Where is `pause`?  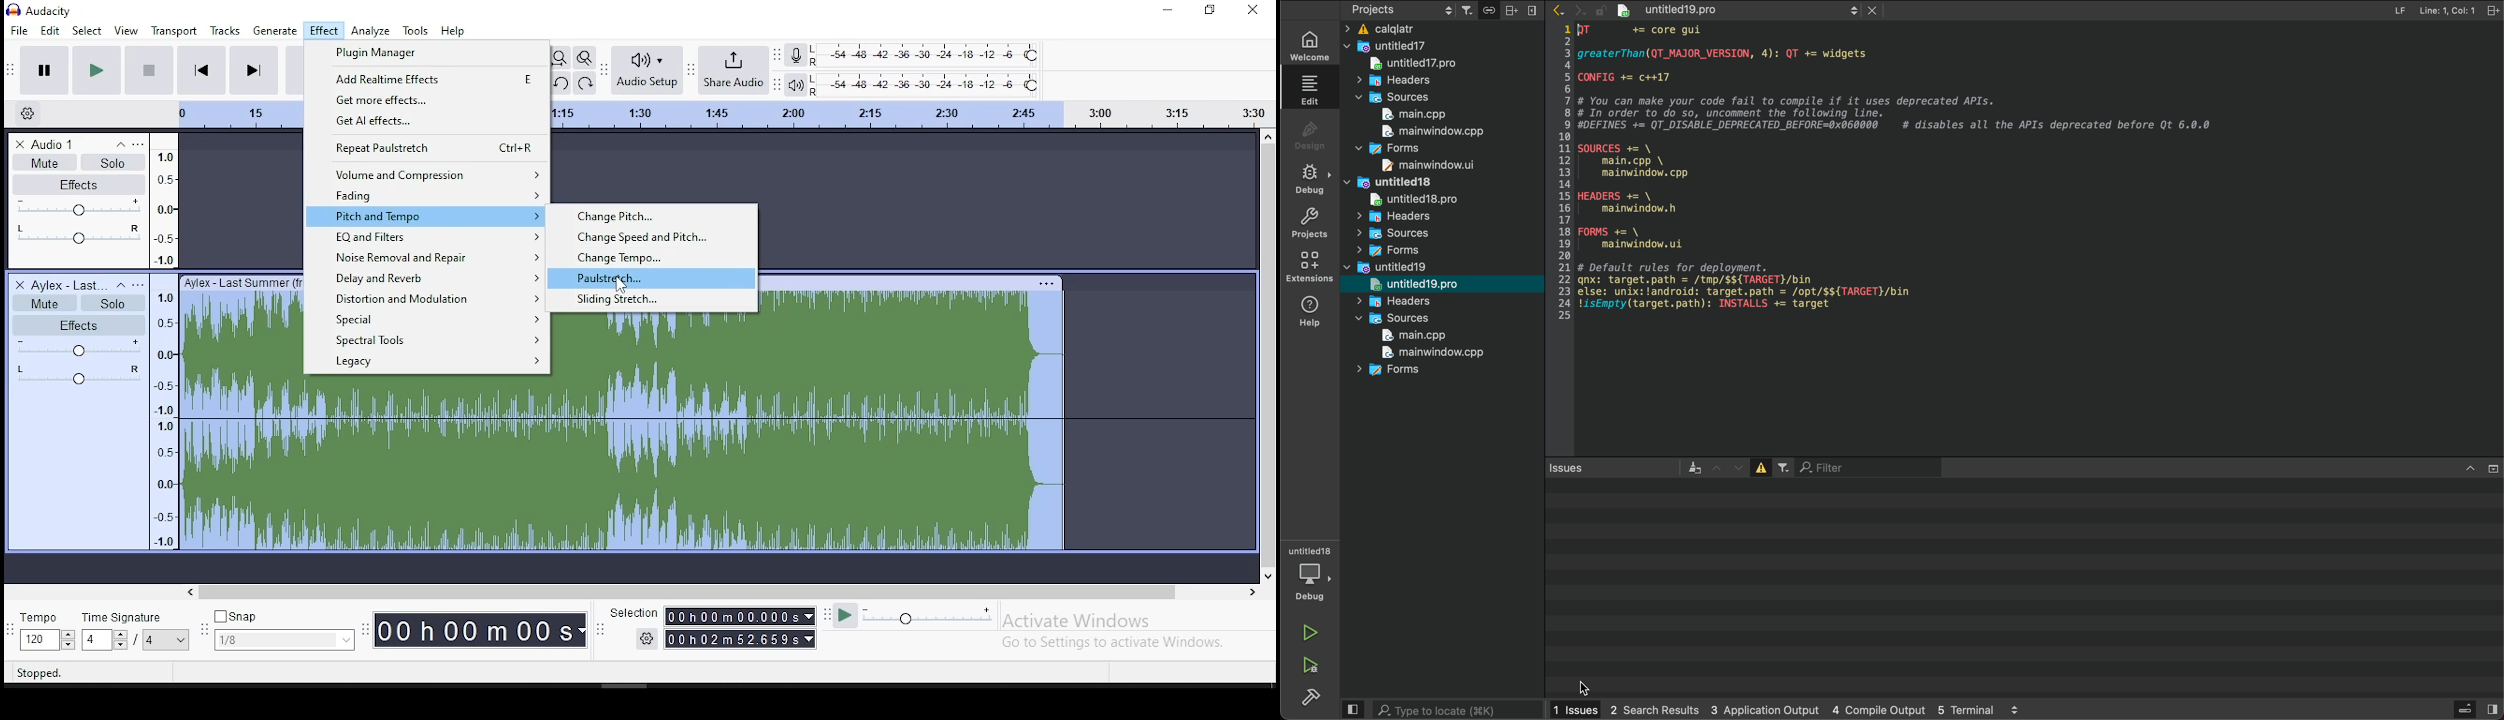 pause is located at coordinates (44, 70).